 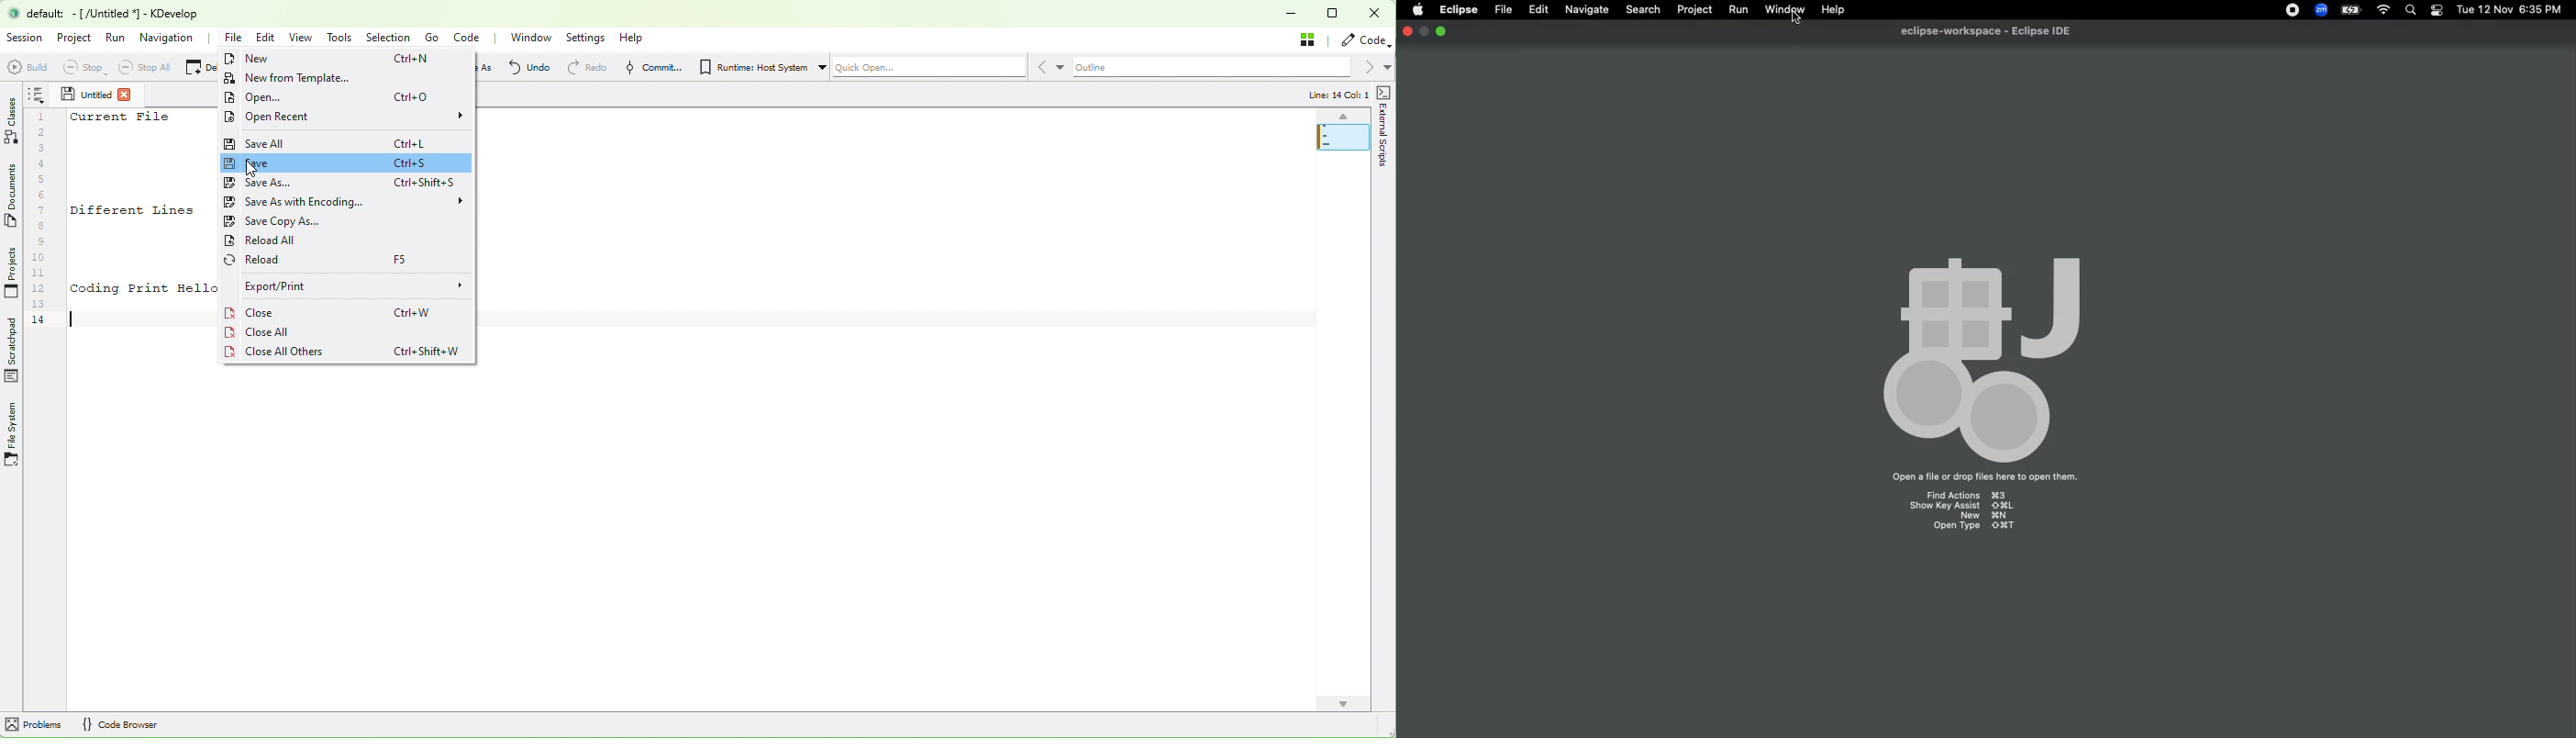 What do you see at coordinates (288, 141) in the screenshot?
I see `Save all ` at bounding box center [288, 141].